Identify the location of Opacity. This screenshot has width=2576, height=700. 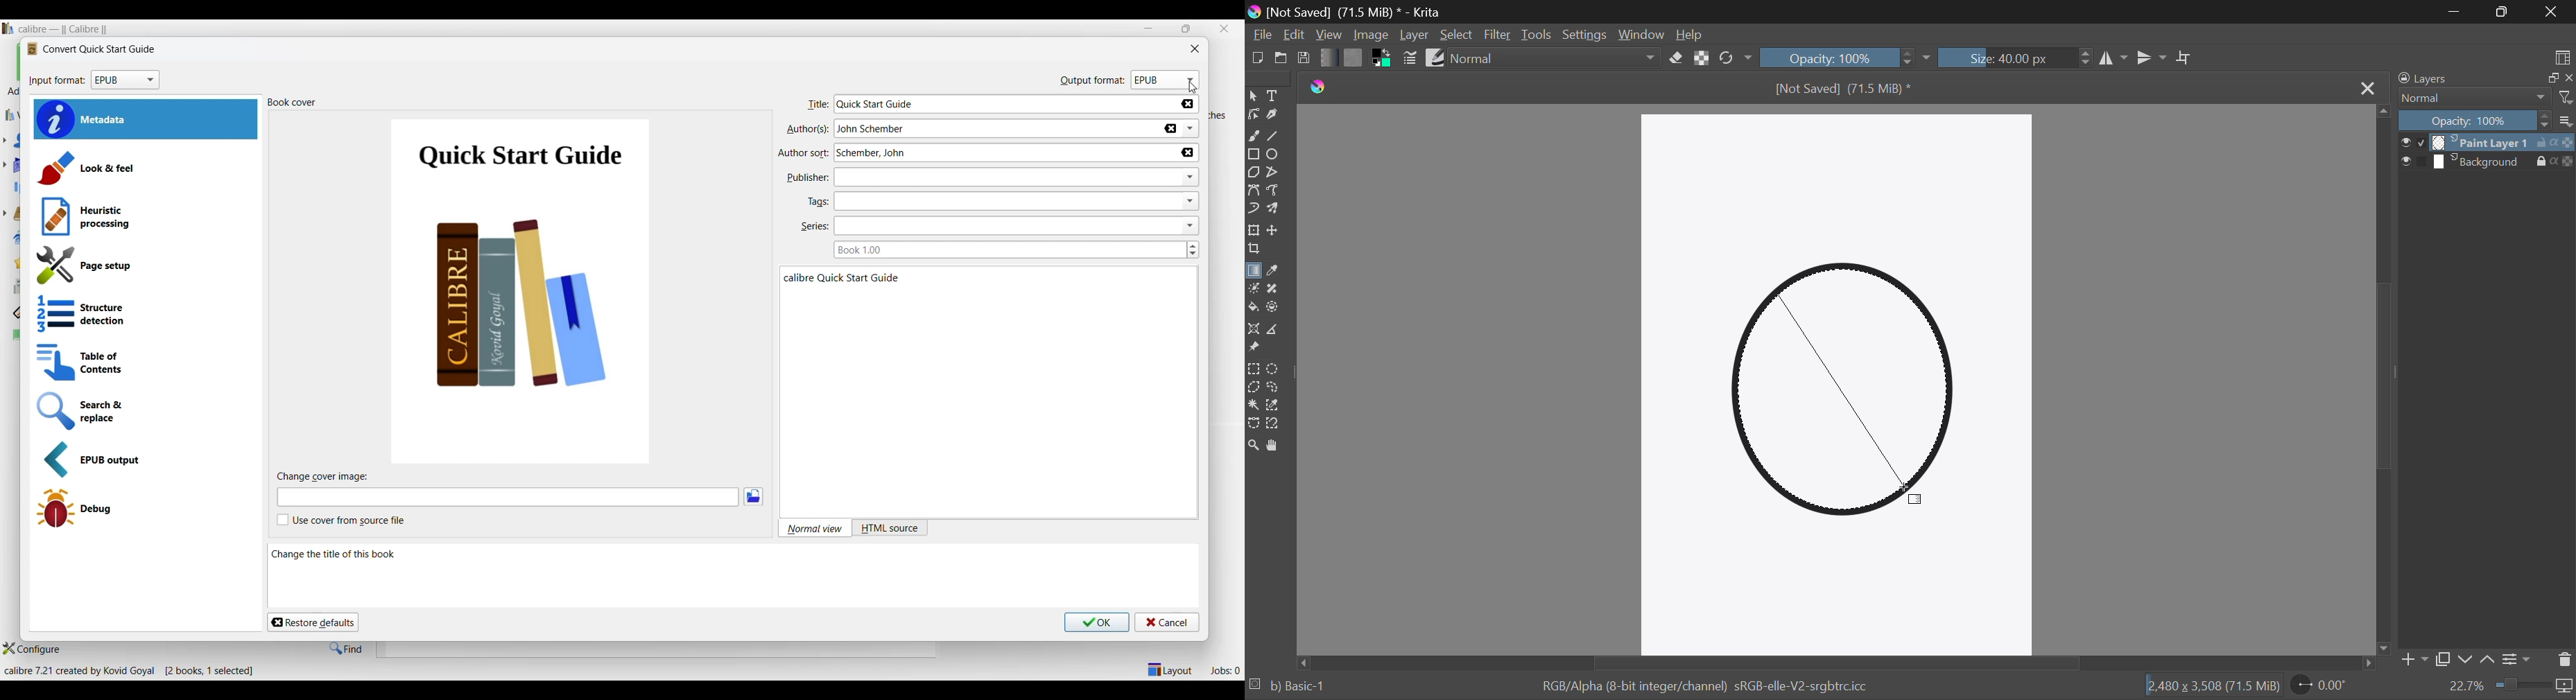
(2473, 121).